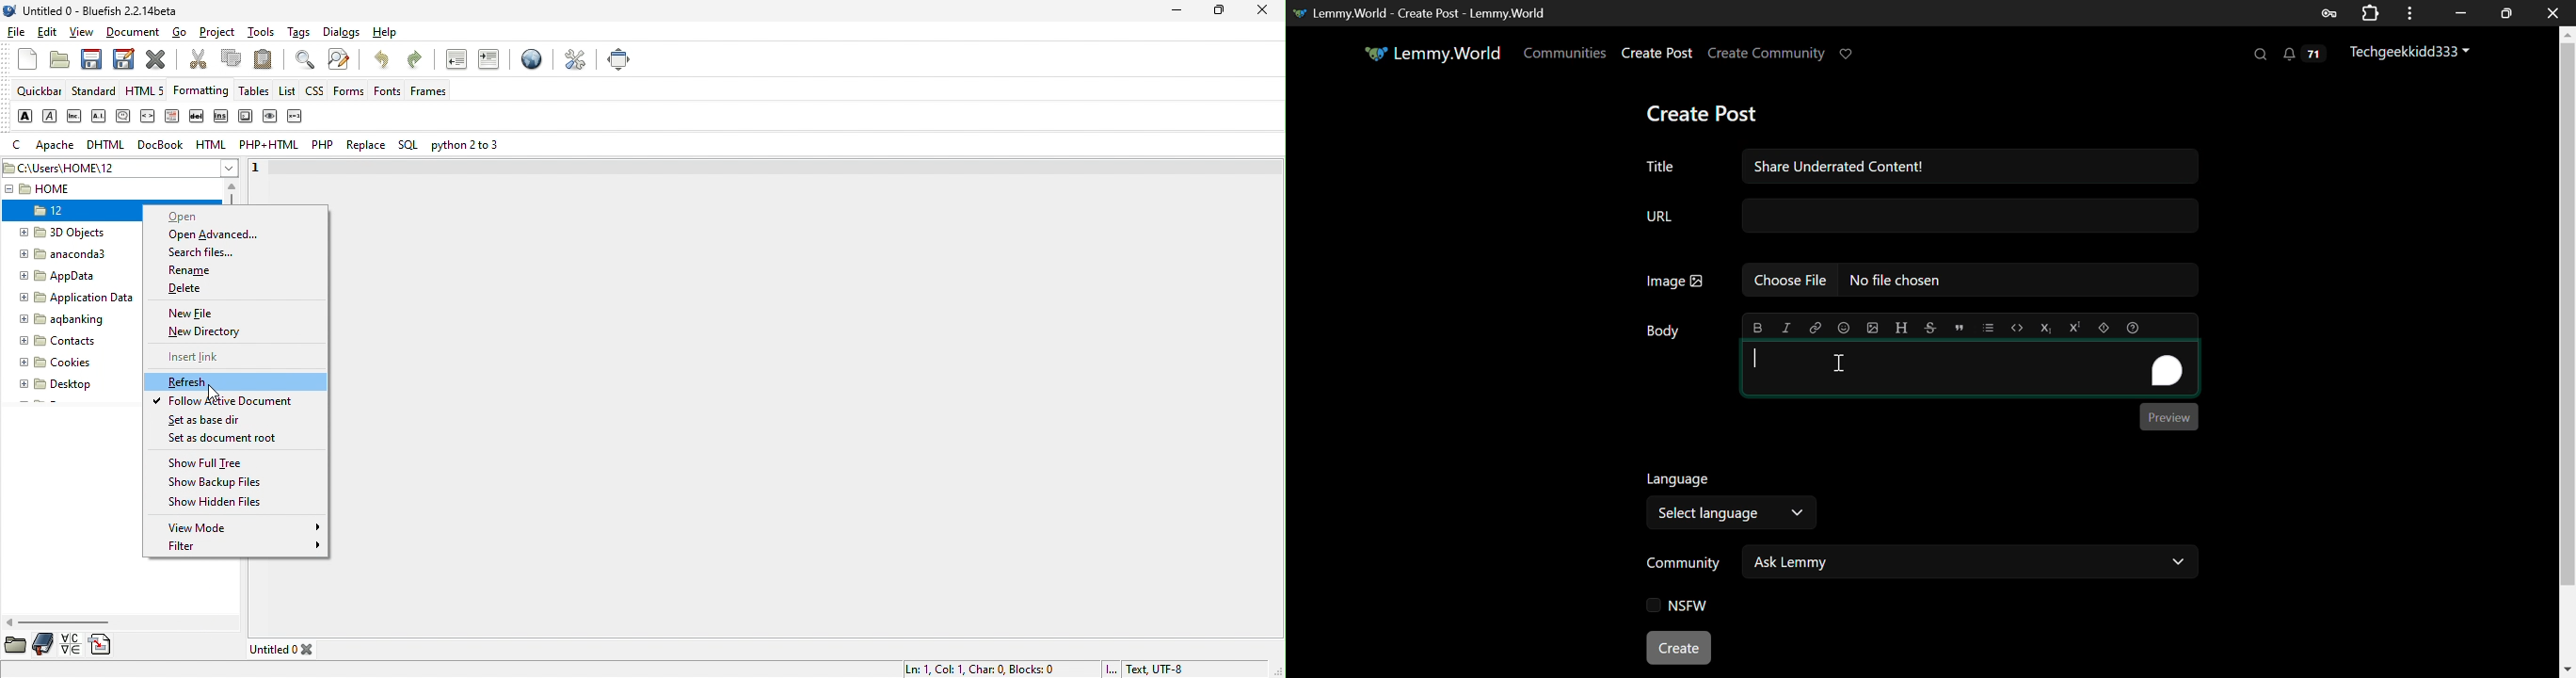 The width and height of the screenshot is (2576, 700). Describe the element at coordinates (93, 92) in the screenshot. I see `standard` at that location.